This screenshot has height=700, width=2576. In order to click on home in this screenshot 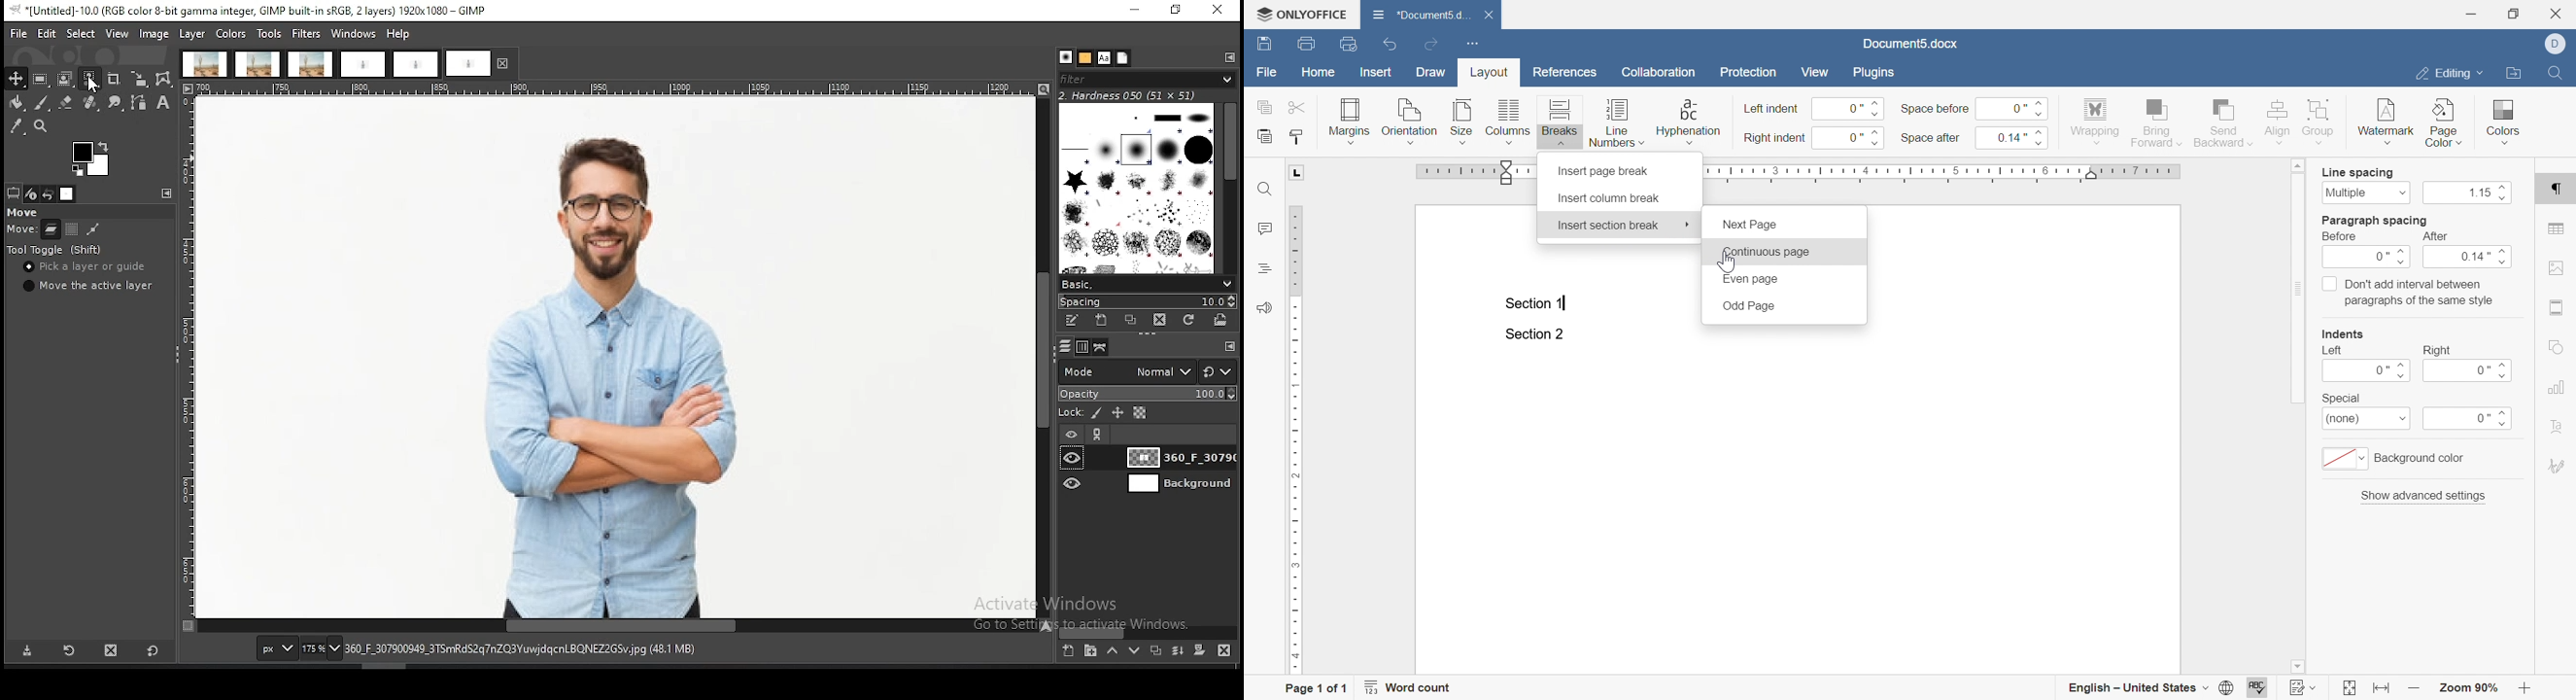, I will do `click(1319, 72)`.